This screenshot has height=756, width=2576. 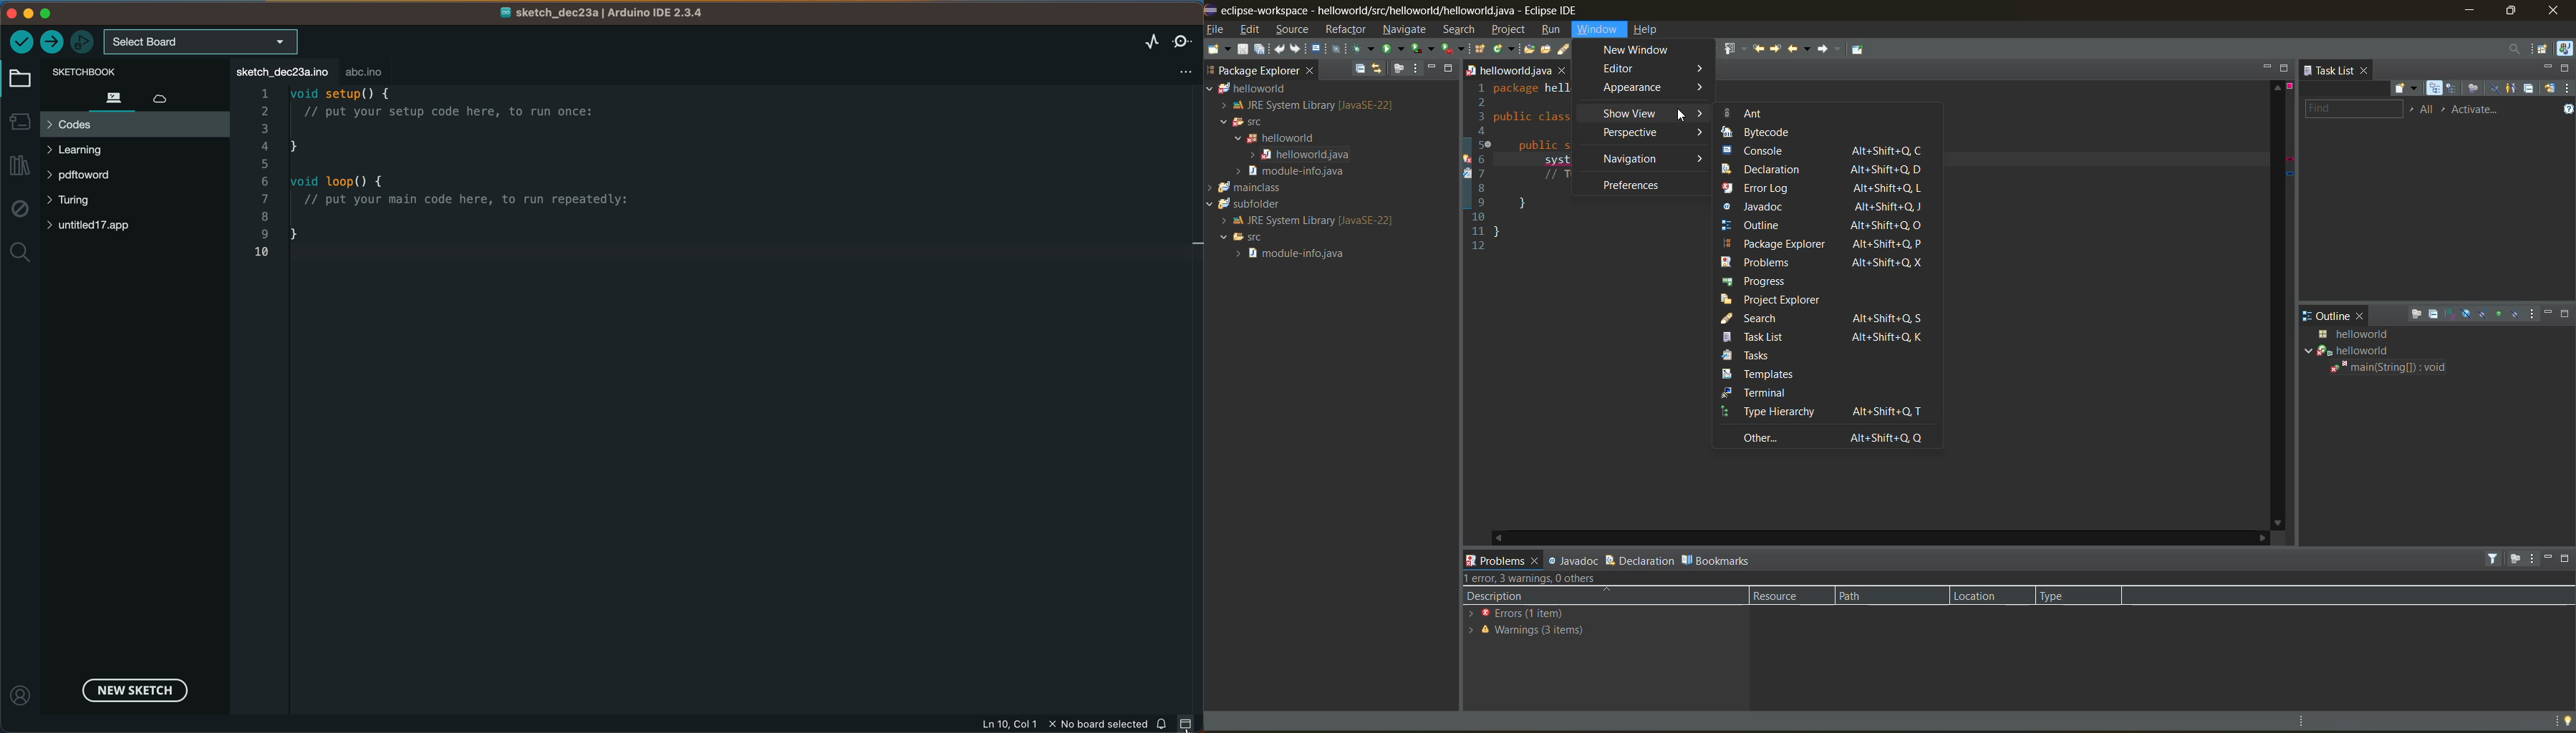 What do you see at coordinates (1273, 203) in the screenshot?
I see `subfolder` at bounding box center [1273, 203].